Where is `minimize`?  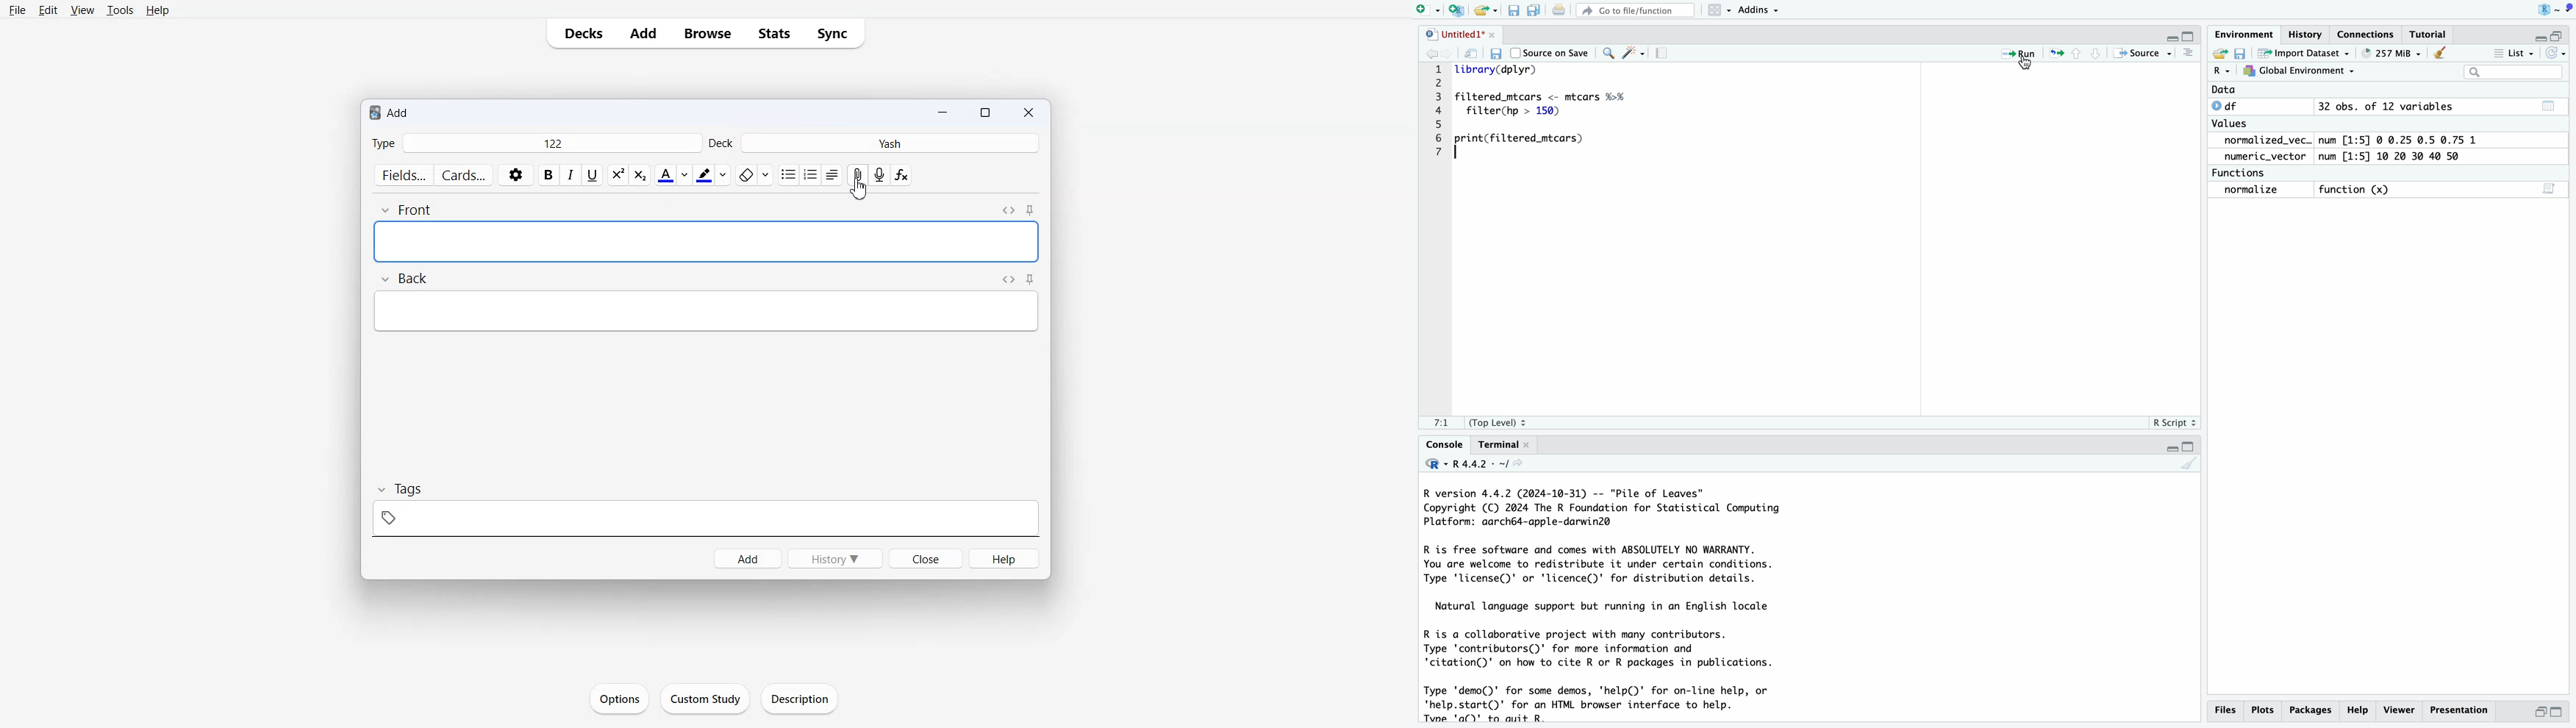 minimize is located at coordinates (2540, 711).